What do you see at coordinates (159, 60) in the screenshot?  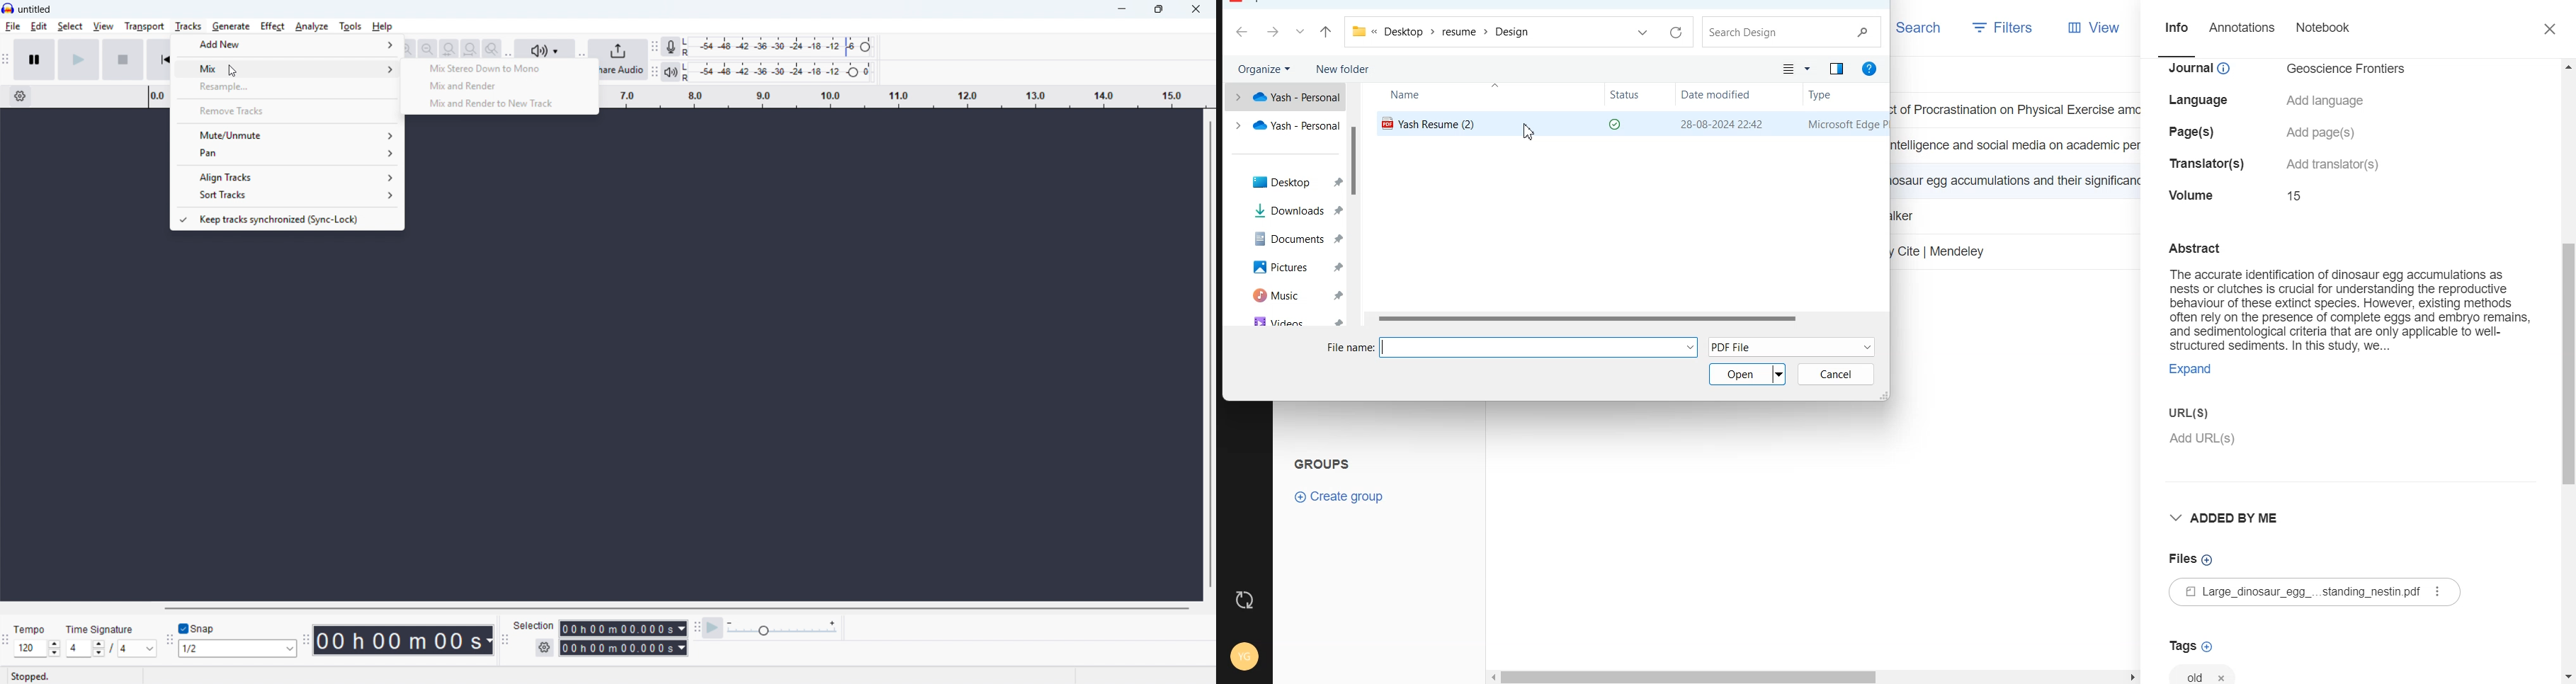 I see `Skip to beginning ` at bounding box center [159, 60].